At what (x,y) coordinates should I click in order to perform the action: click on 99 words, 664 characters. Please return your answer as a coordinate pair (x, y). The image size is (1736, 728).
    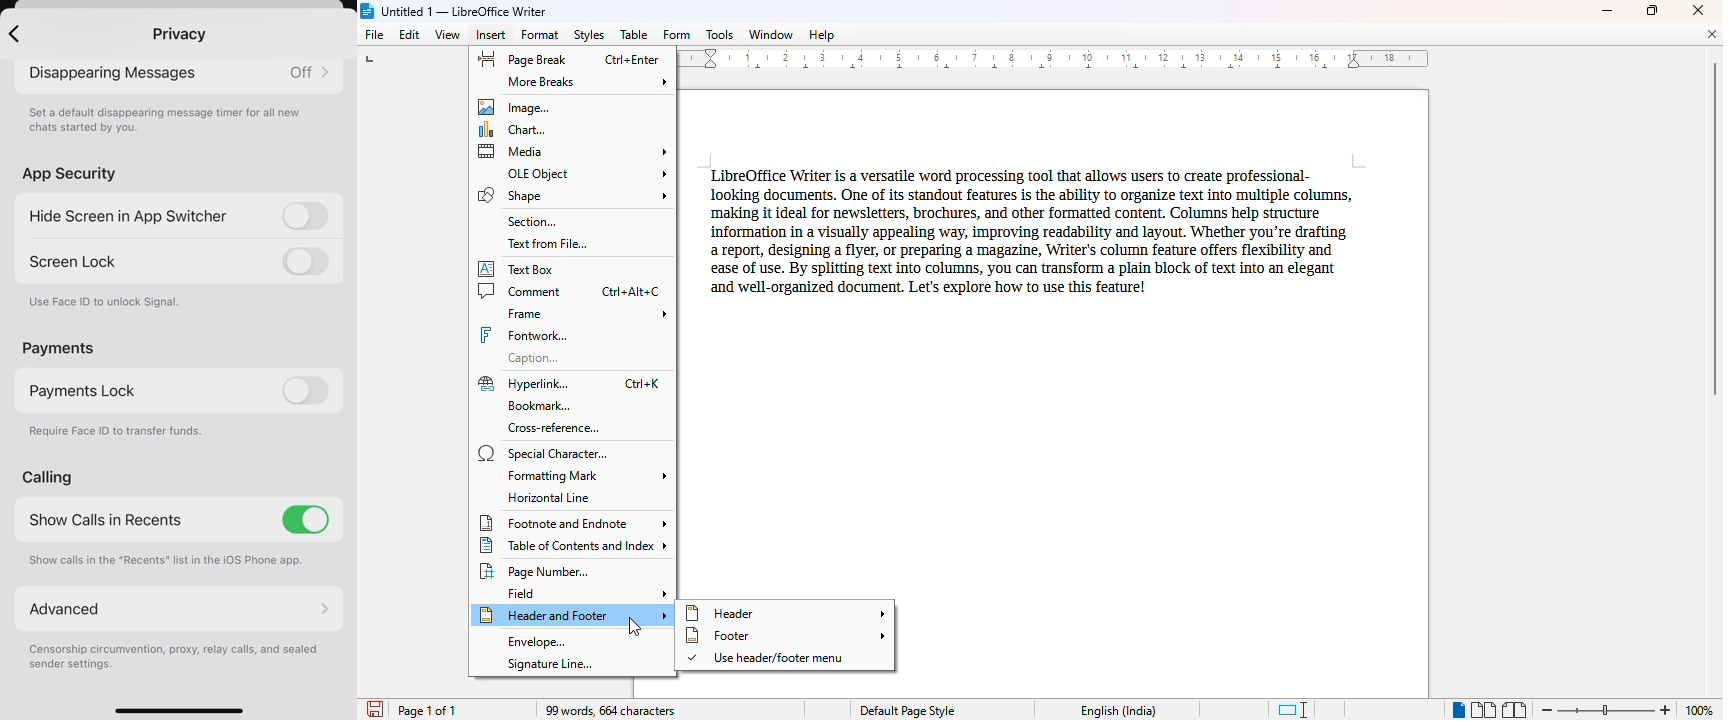
    Looking at the image, I should click on (612, 711).